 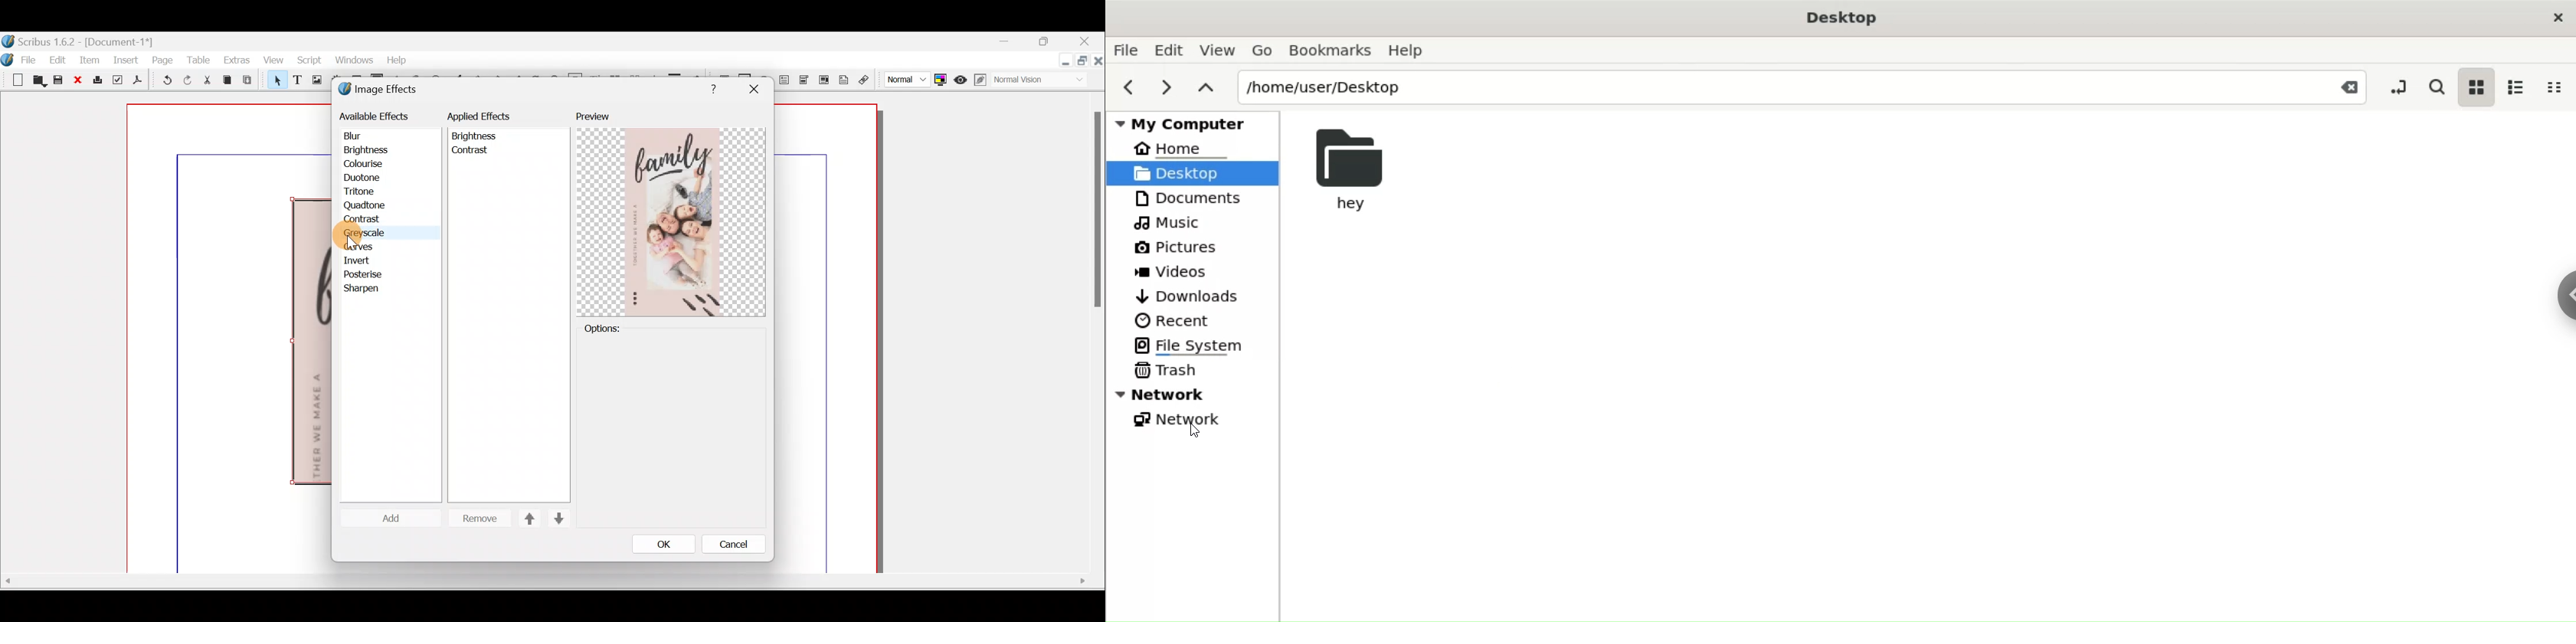 What do you see at coordinates (162, 81) in the screenshot?
I see `Undo` at bounding box center [162, 81].